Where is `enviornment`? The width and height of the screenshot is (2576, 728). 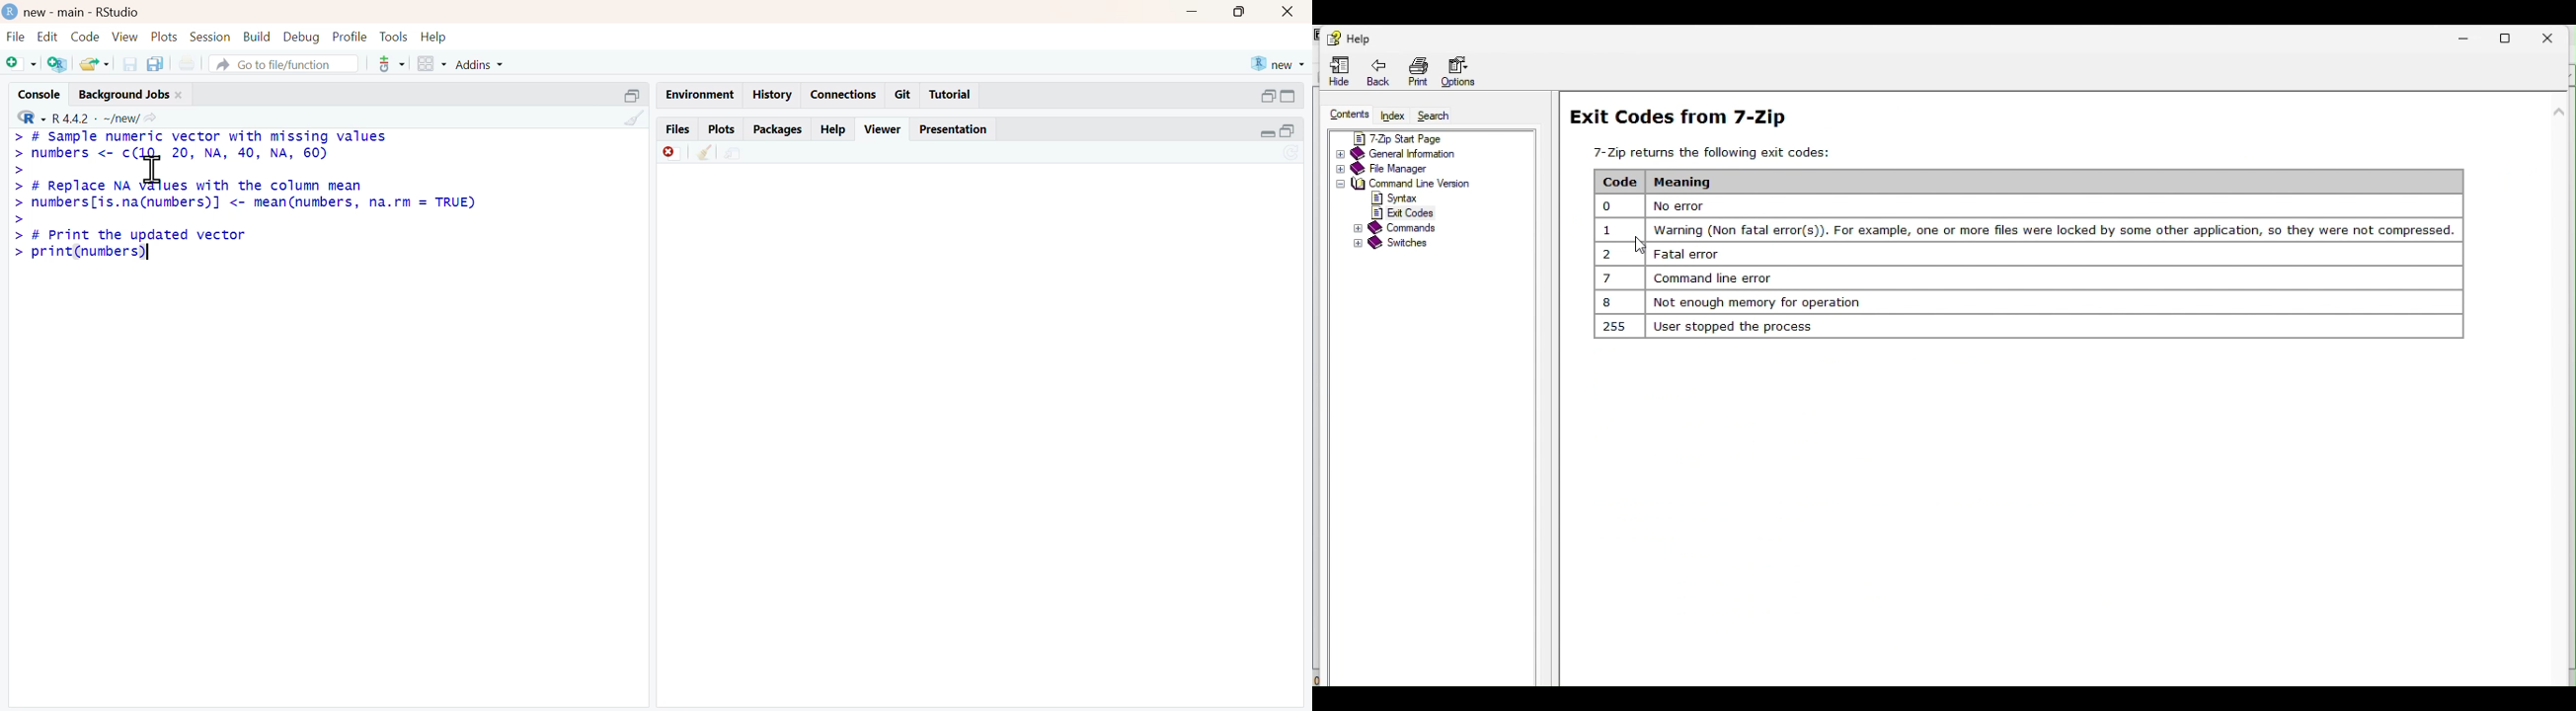 enviornment is located at coordinates (701, 96).